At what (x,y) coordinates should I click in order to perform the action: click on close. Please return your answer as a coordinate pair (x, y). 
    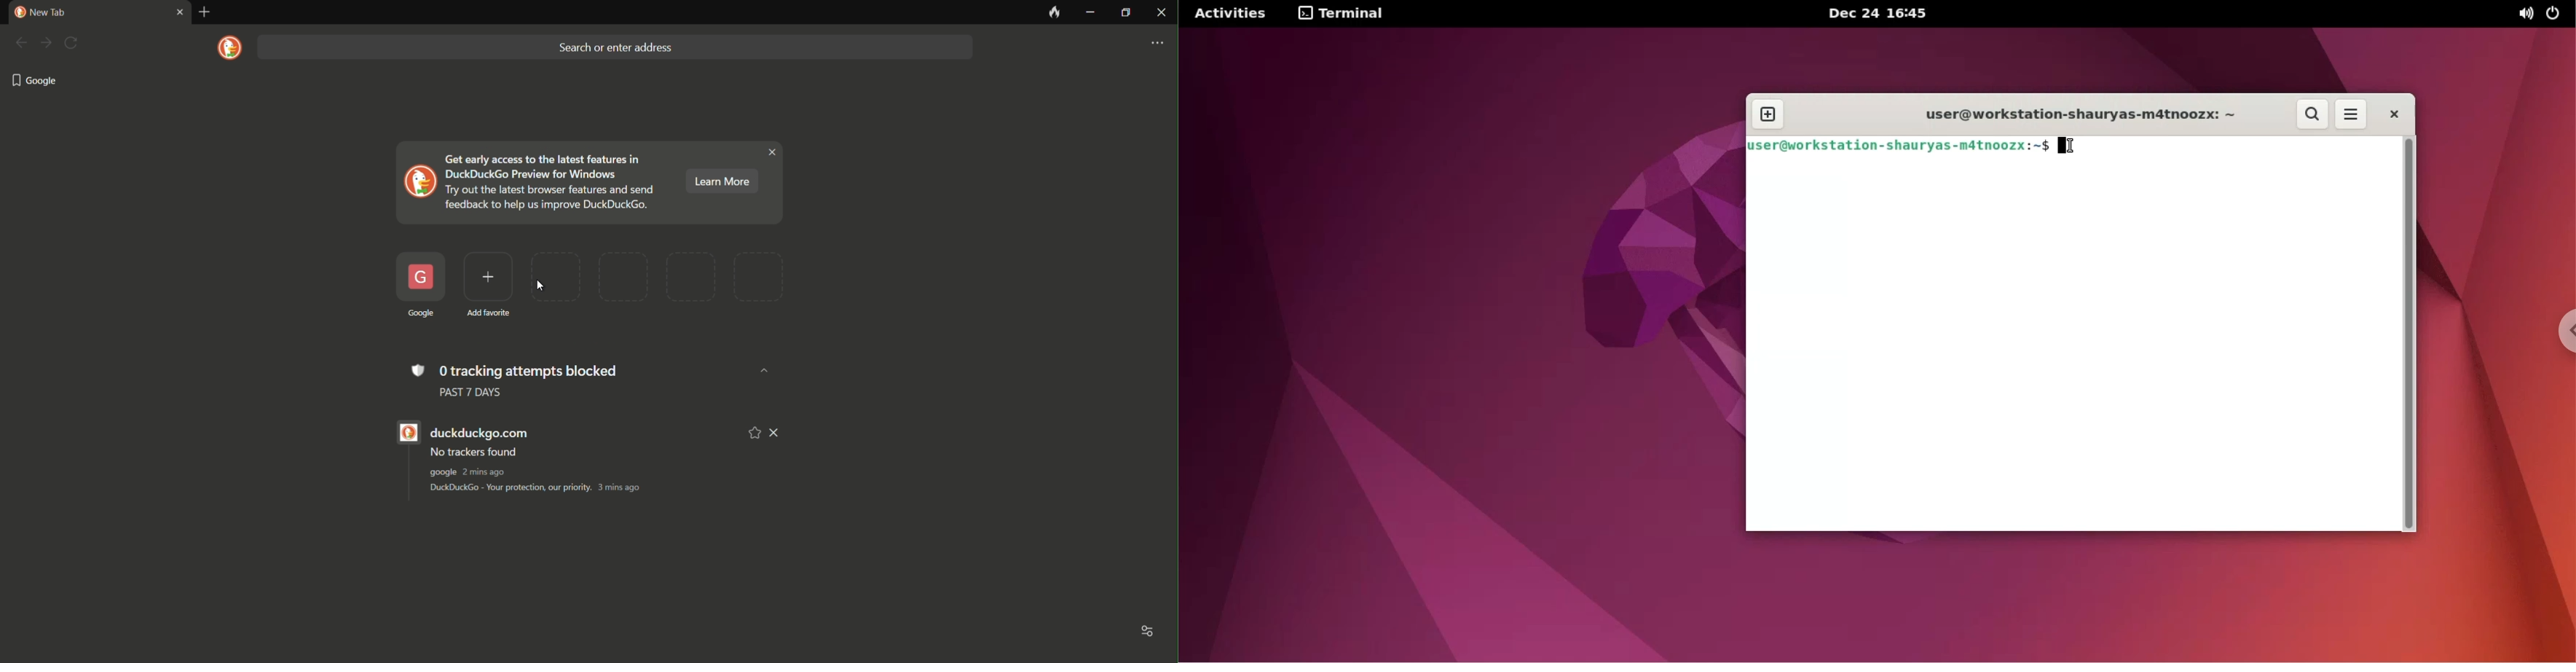
    Looking at the image, I should click on (772, 153).